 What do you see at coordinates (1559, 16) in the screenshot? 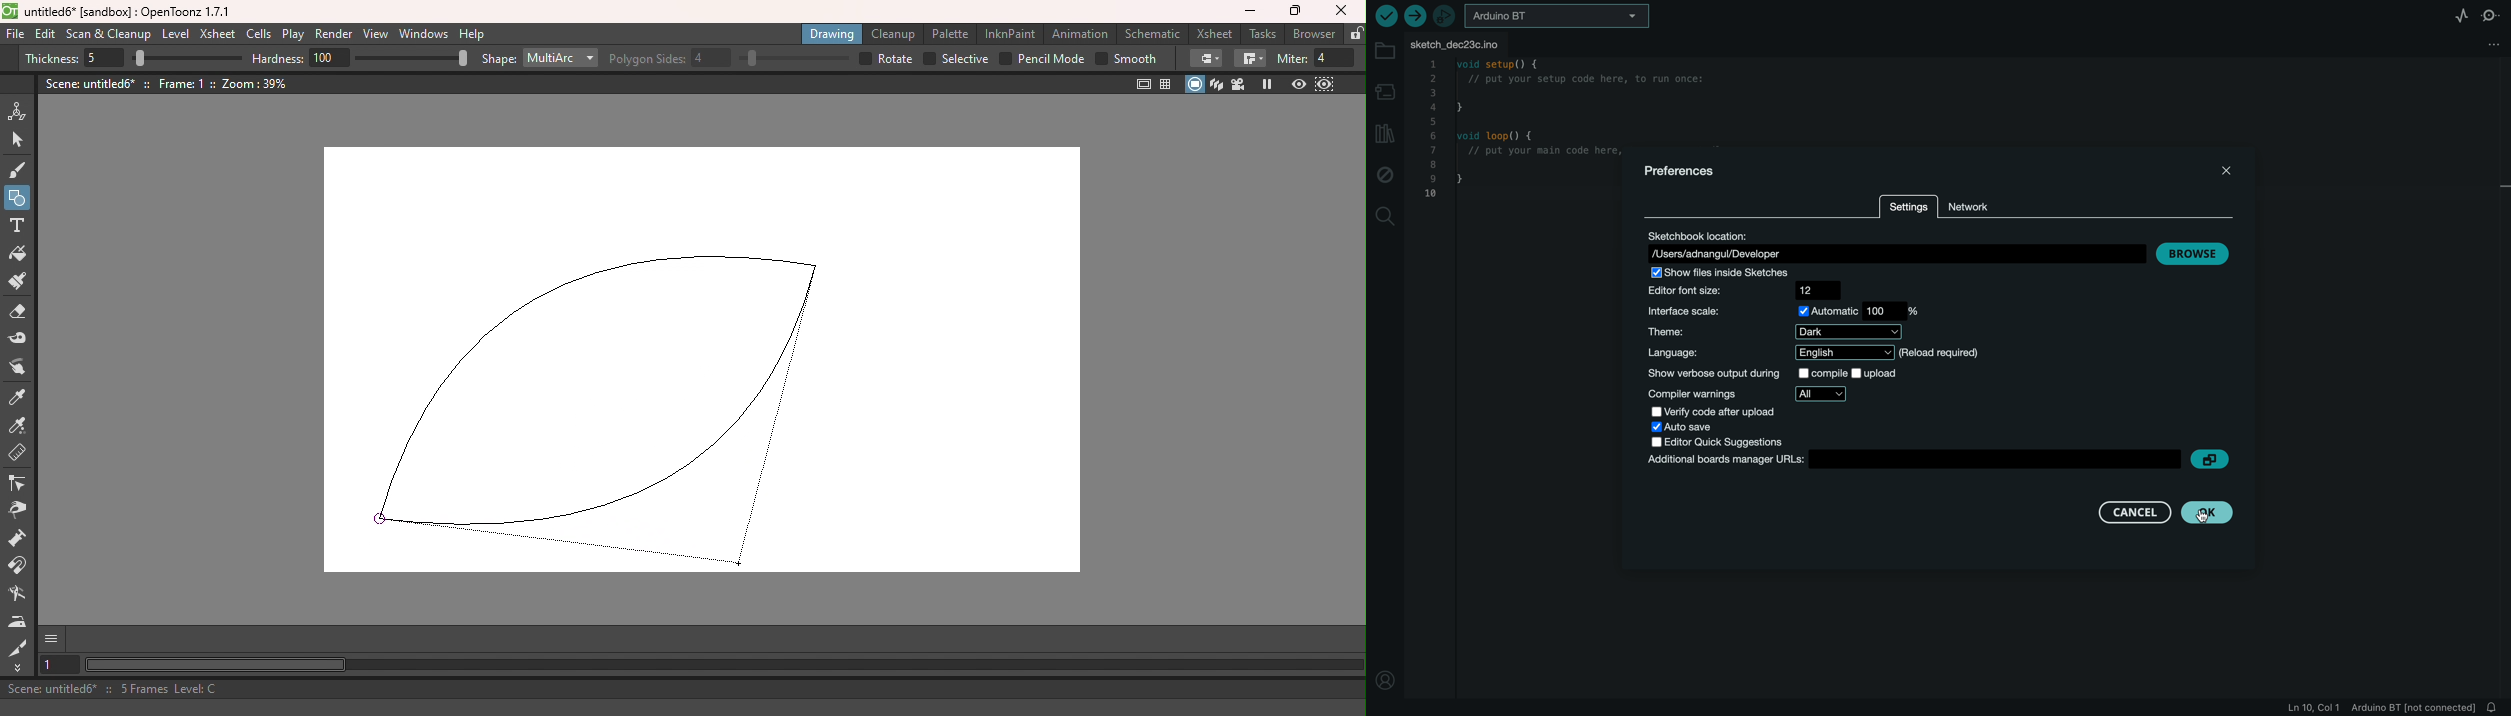
I see `folder selecter` at bounding box center [1559, 16].